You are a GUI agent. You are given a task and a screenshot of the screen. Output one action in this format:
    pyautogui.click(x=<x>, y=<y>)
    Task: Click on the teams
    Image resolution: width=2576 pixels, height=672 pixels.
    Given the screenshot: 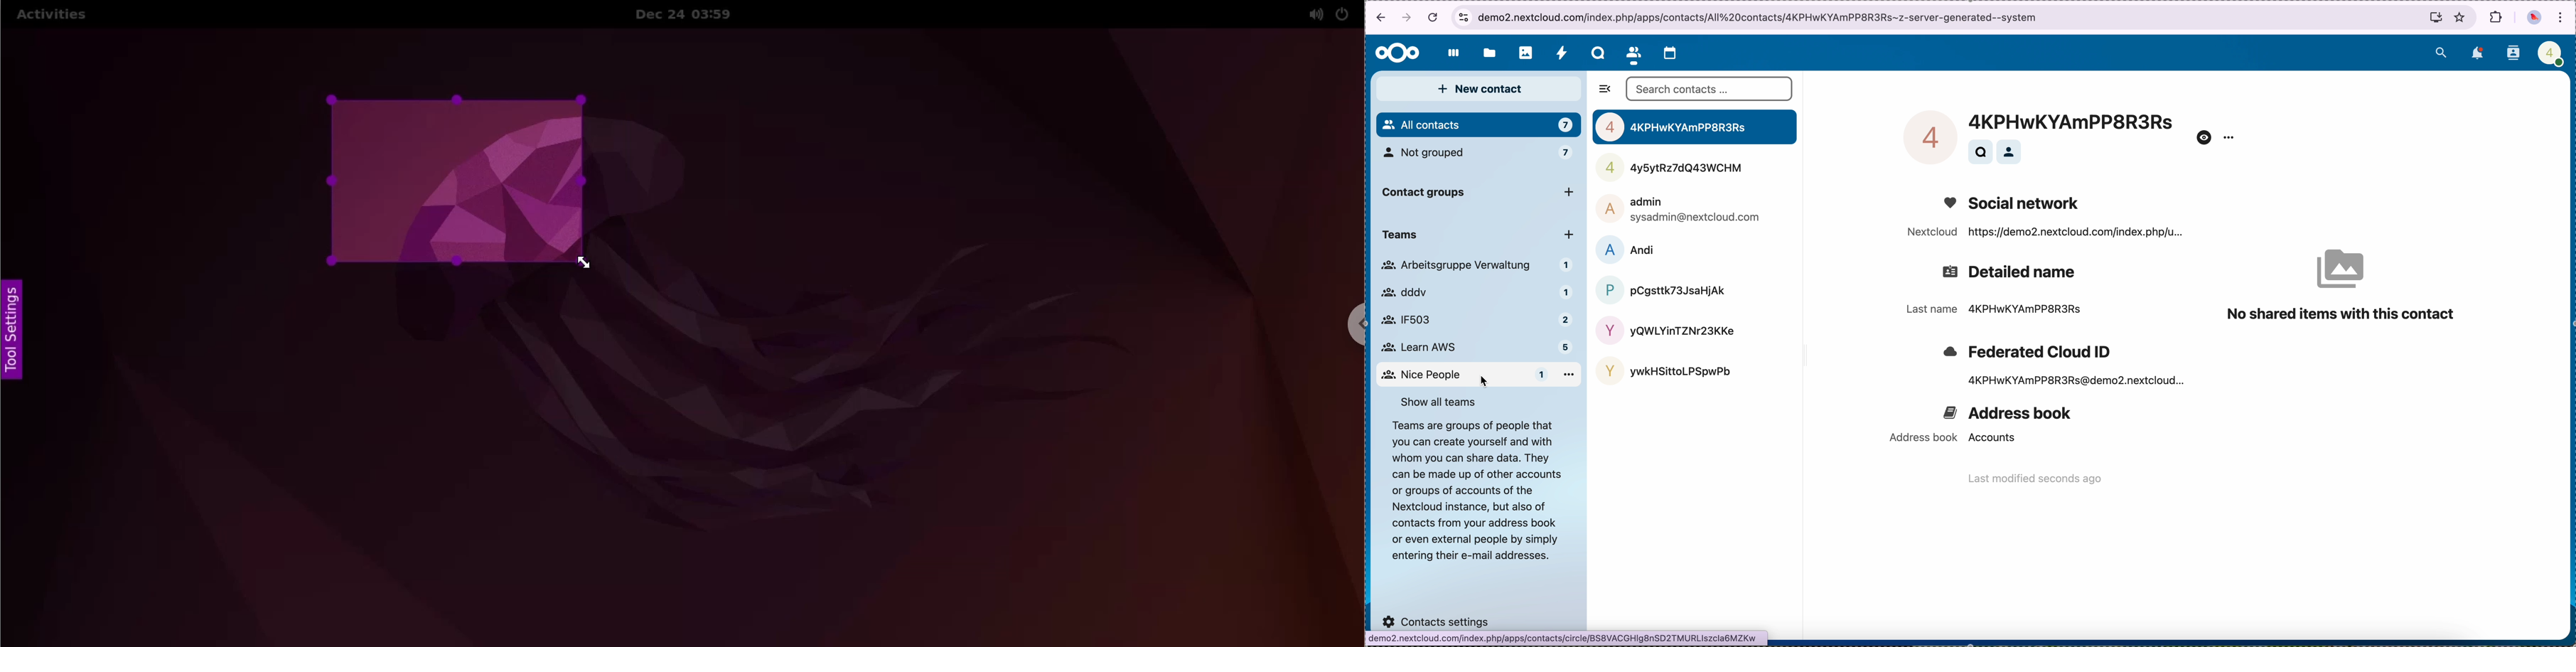 What is the action you would take?
    pyautogui.click(x=1475, y=235)
    